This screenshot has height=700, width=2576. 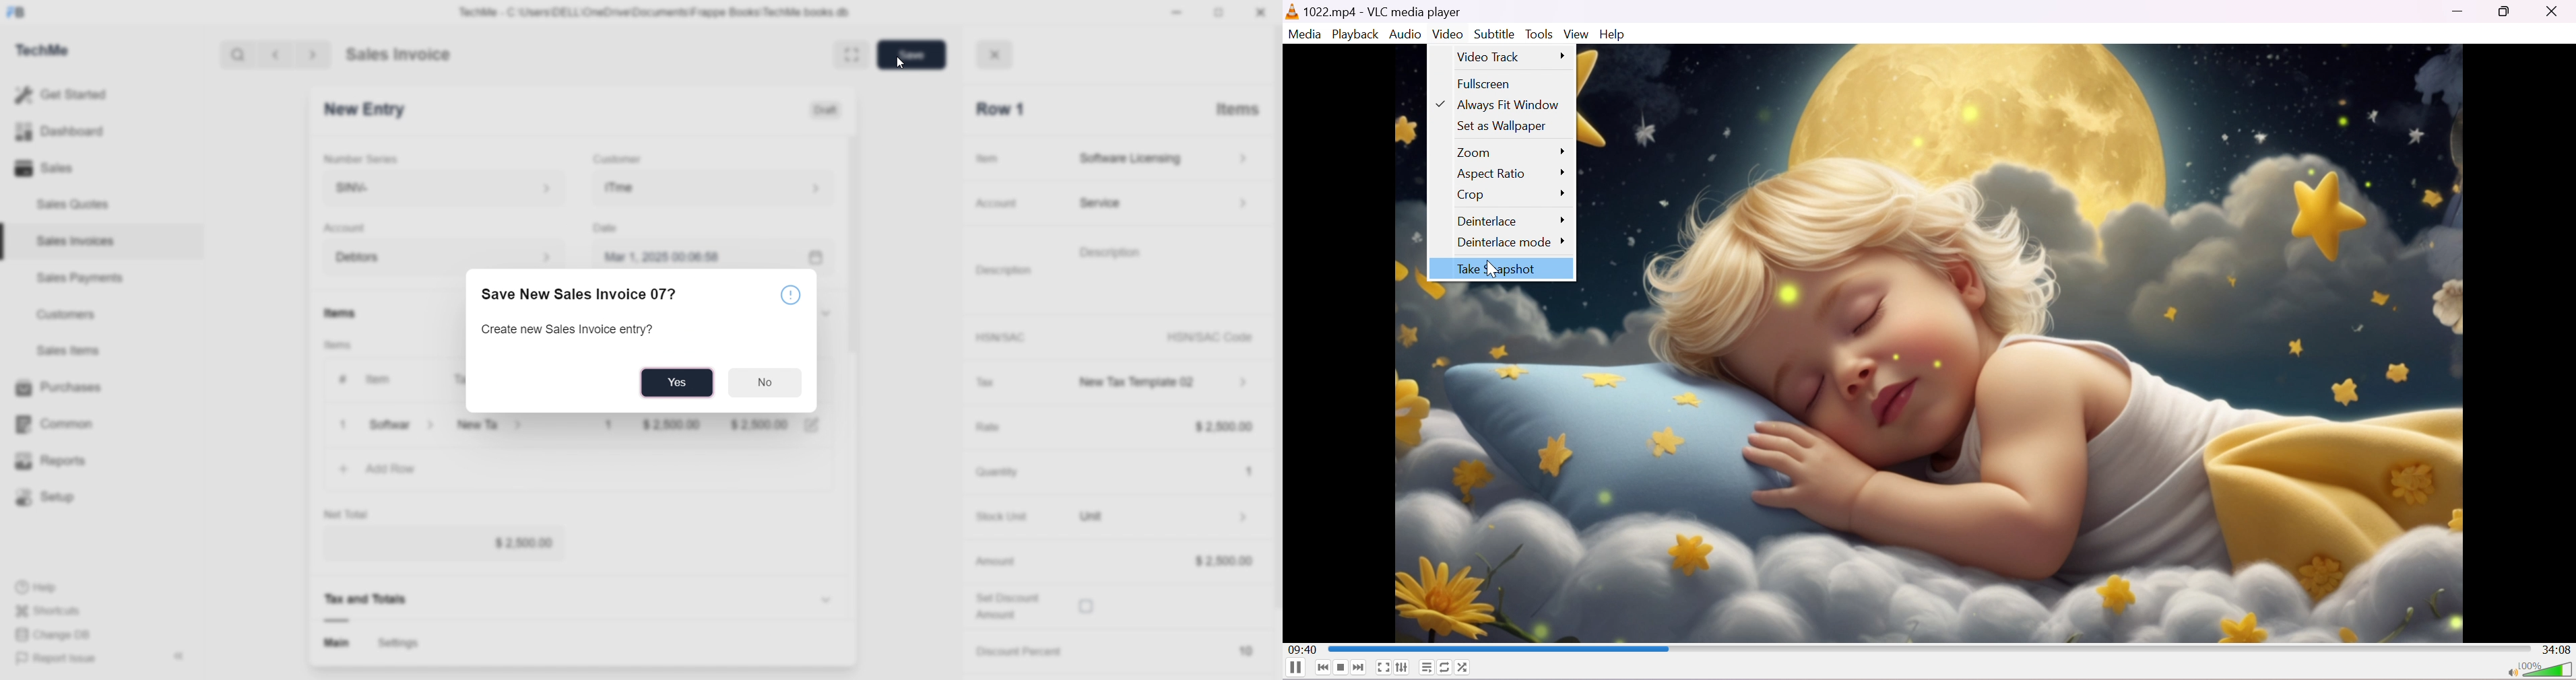 What do you see at coordinates (1498, 269) in the screenshot?
I see `Take screenshot` at bounding box center [1498, 269].